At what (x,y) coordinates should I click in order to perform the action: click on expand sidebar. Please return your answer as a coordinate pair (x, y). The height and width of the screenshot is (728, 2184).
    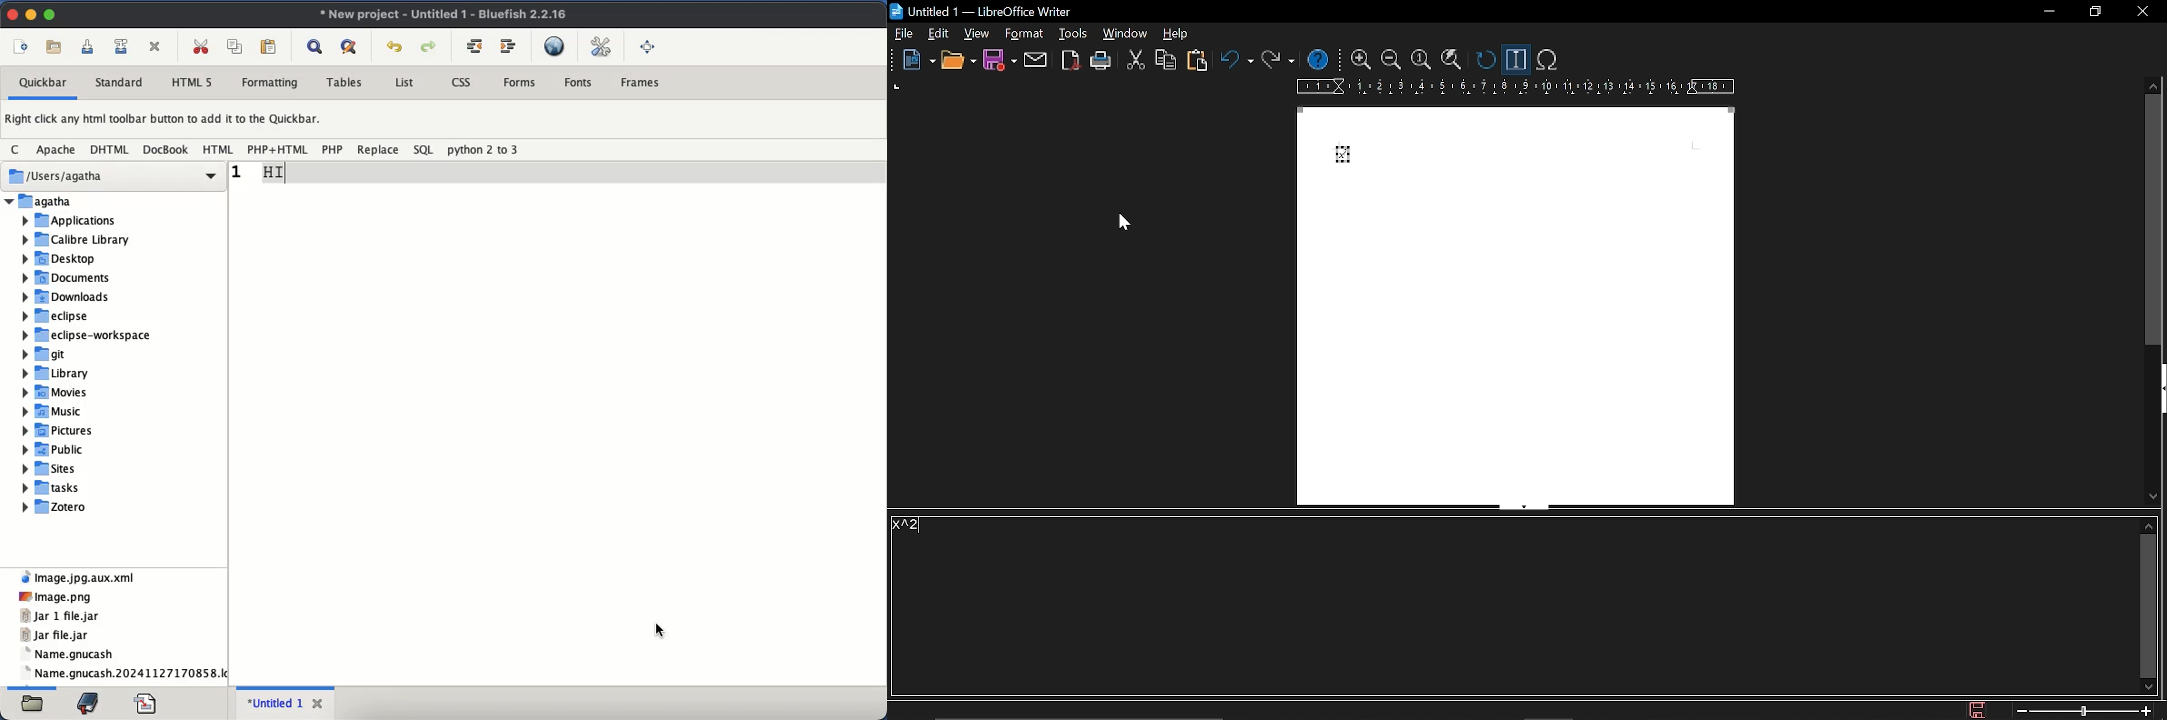
    Looking at the image, I should click on (2159, 391).